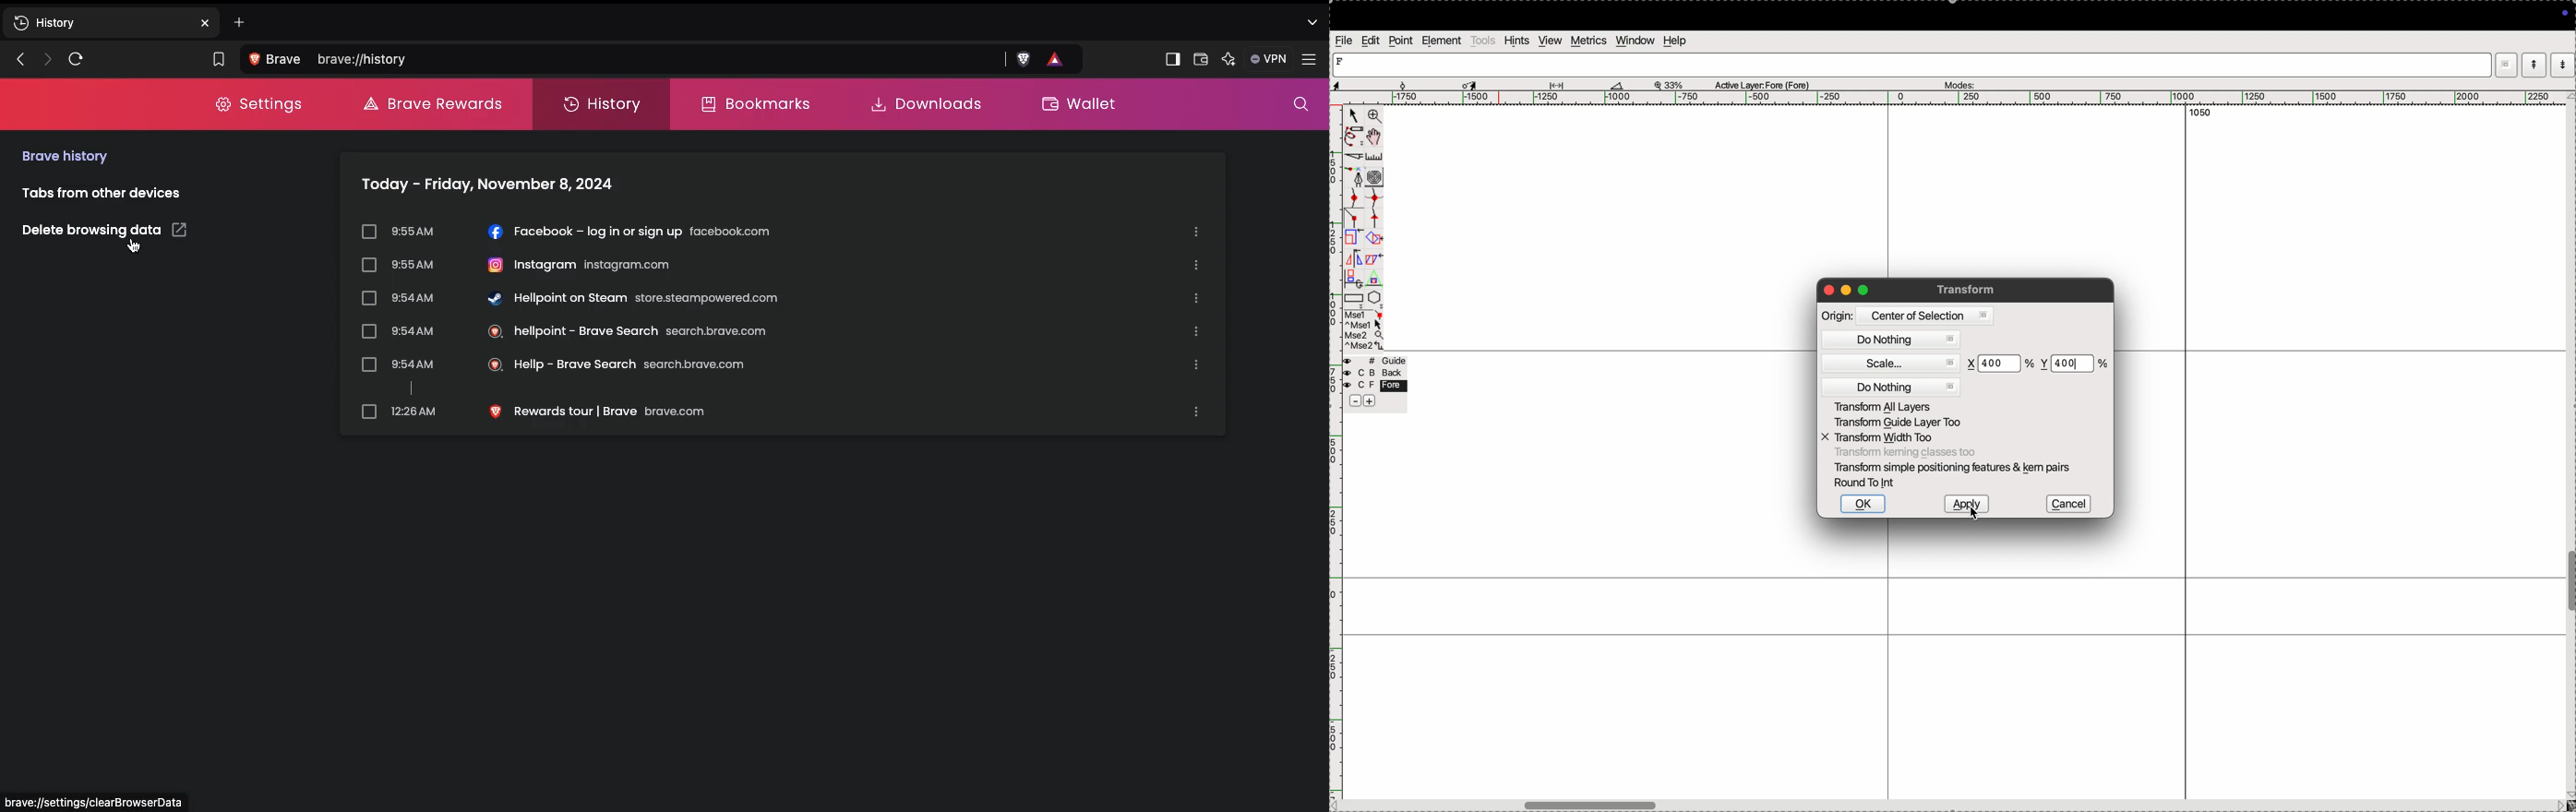  I want to click on 400, so click(2069, 361).